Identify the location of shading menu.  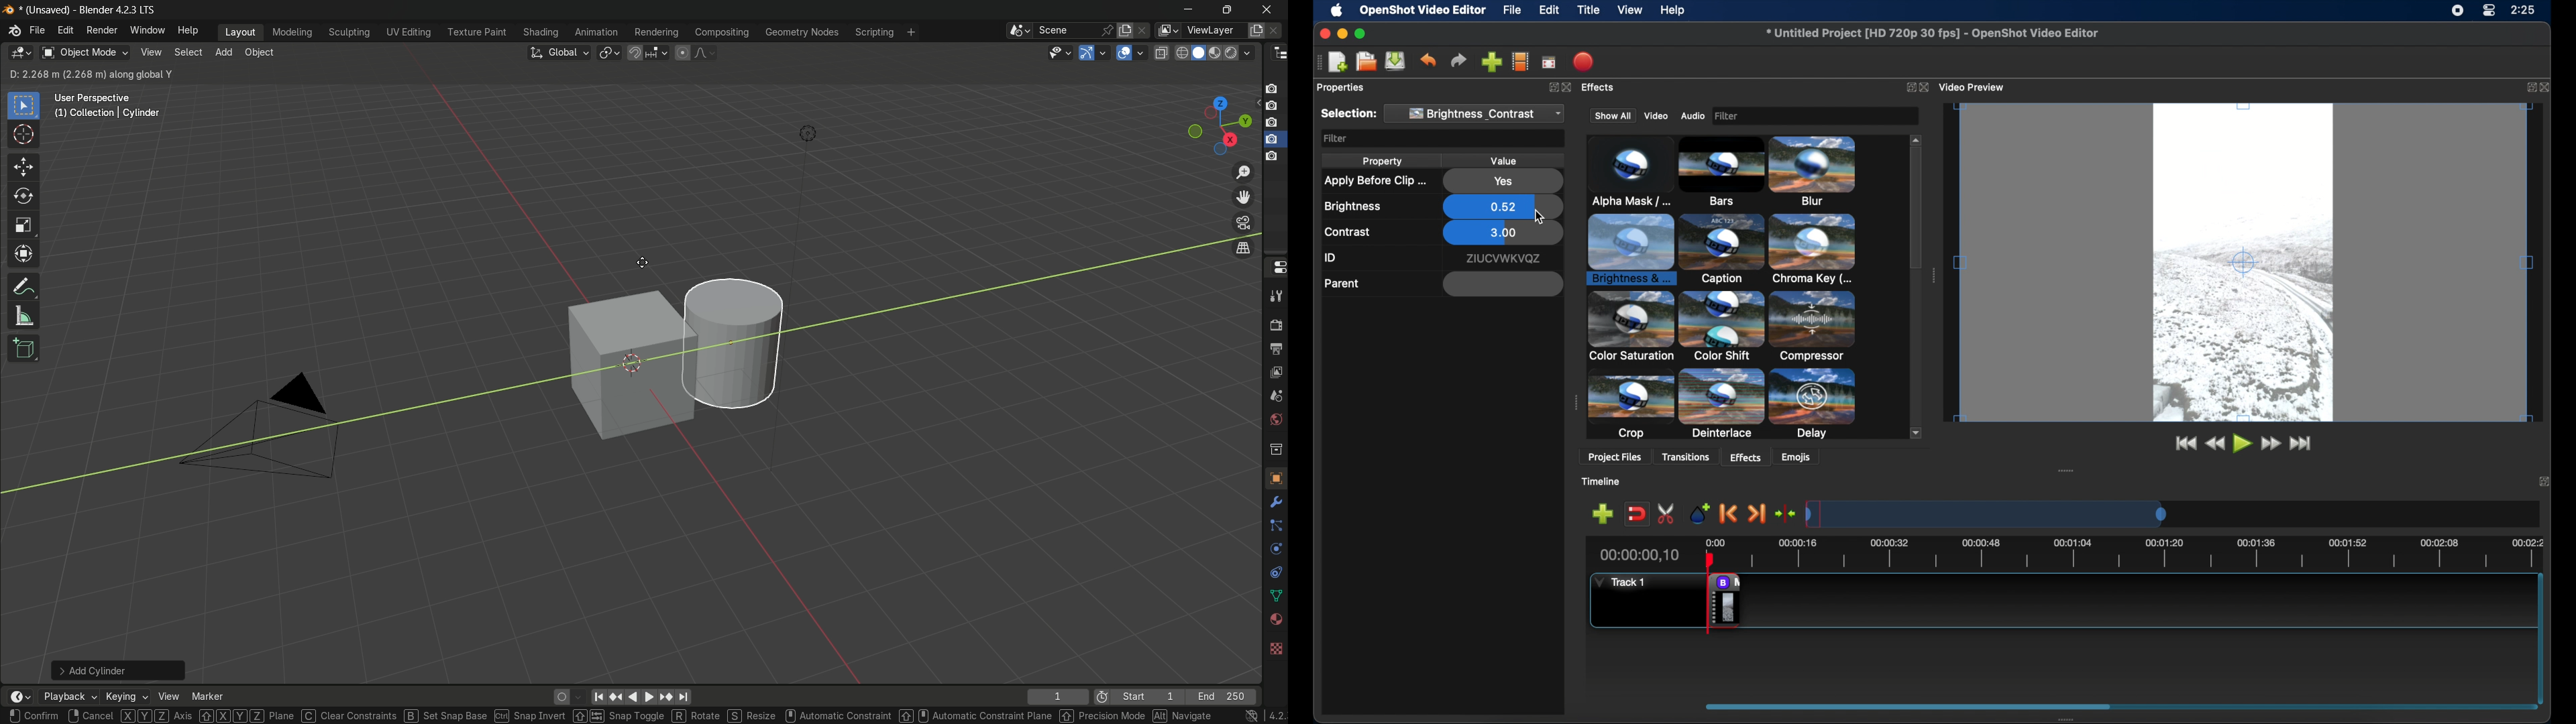
(542, 33).